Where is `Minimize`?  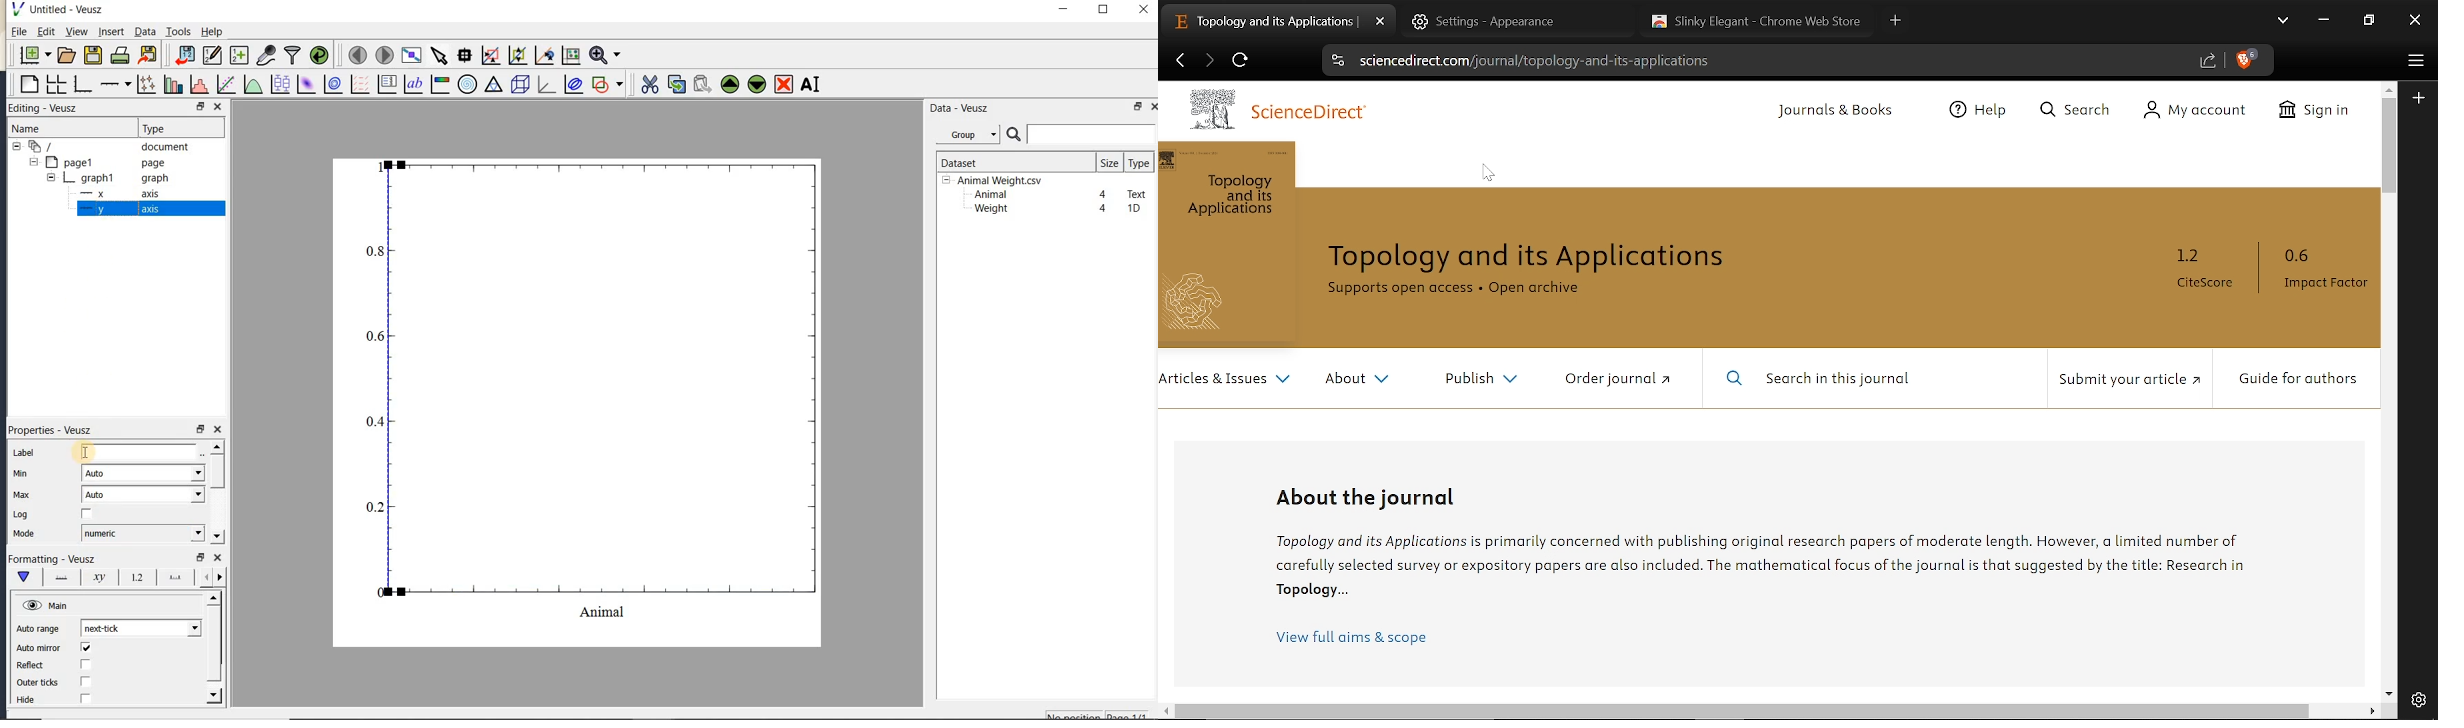 Minimize is located at coordinates (2324, 22).